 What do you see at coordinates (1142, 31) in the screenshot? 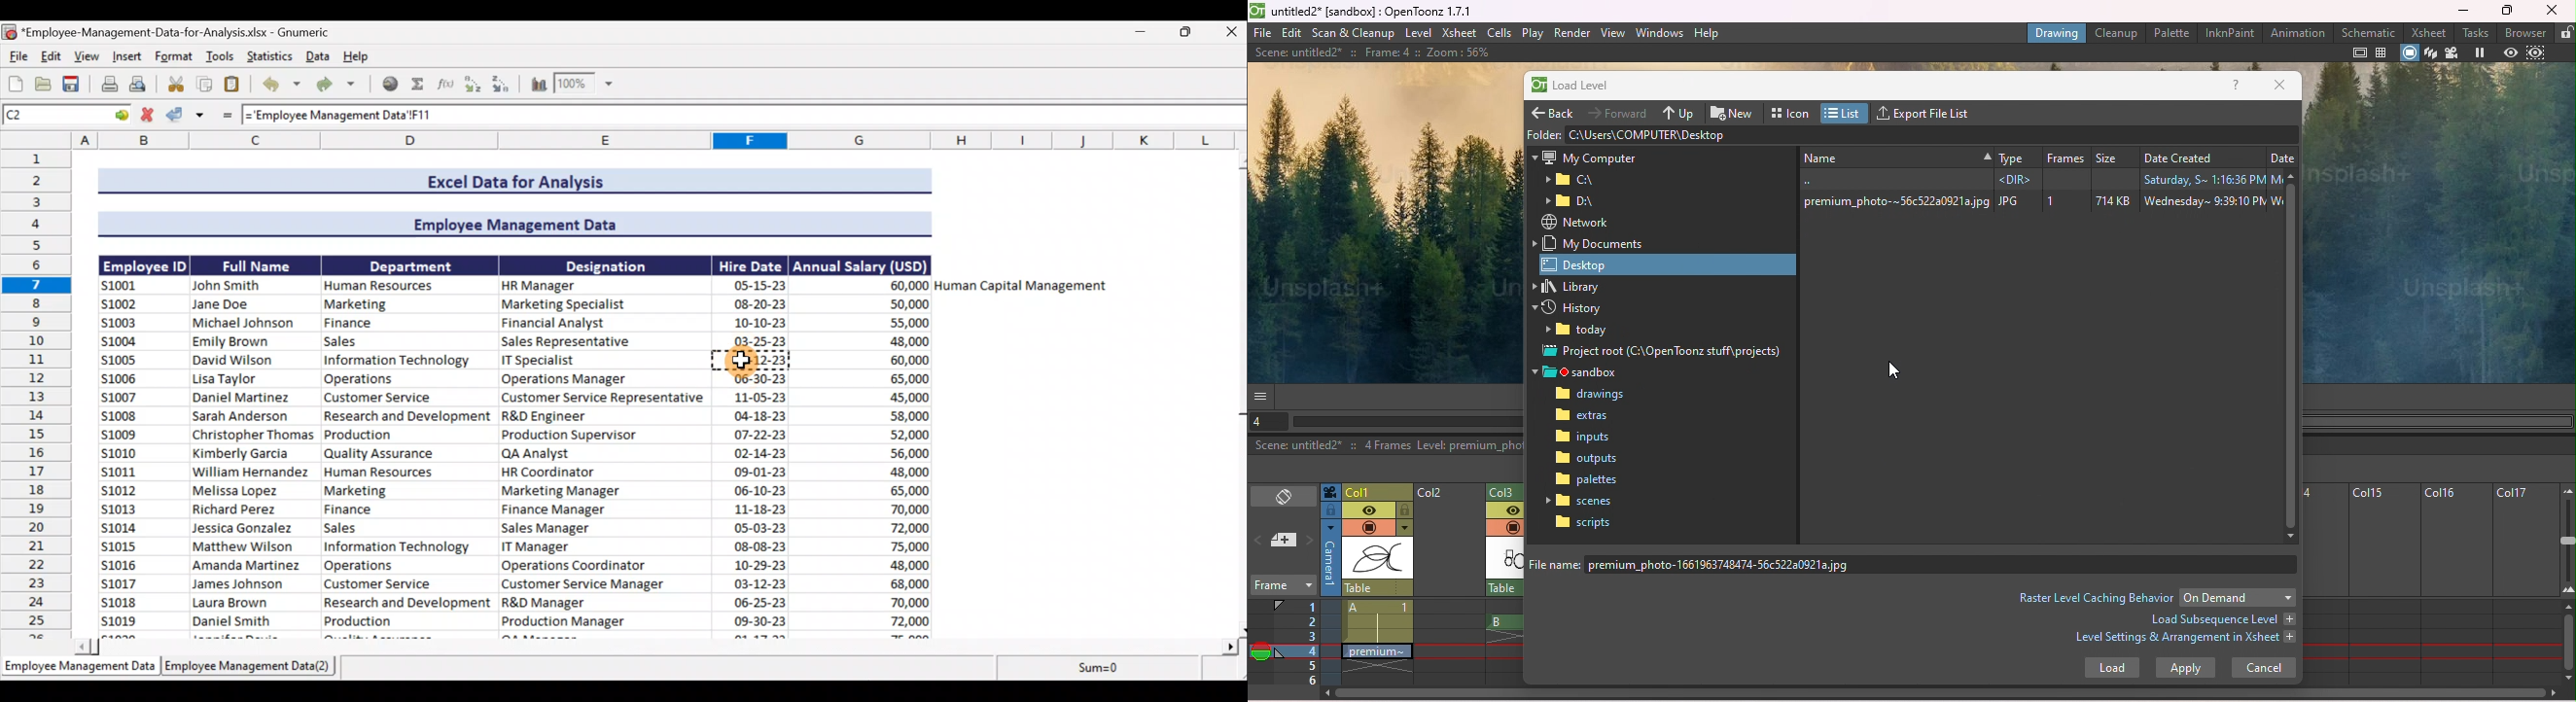
I see `Minimise` at bounding box center [1142, 31].